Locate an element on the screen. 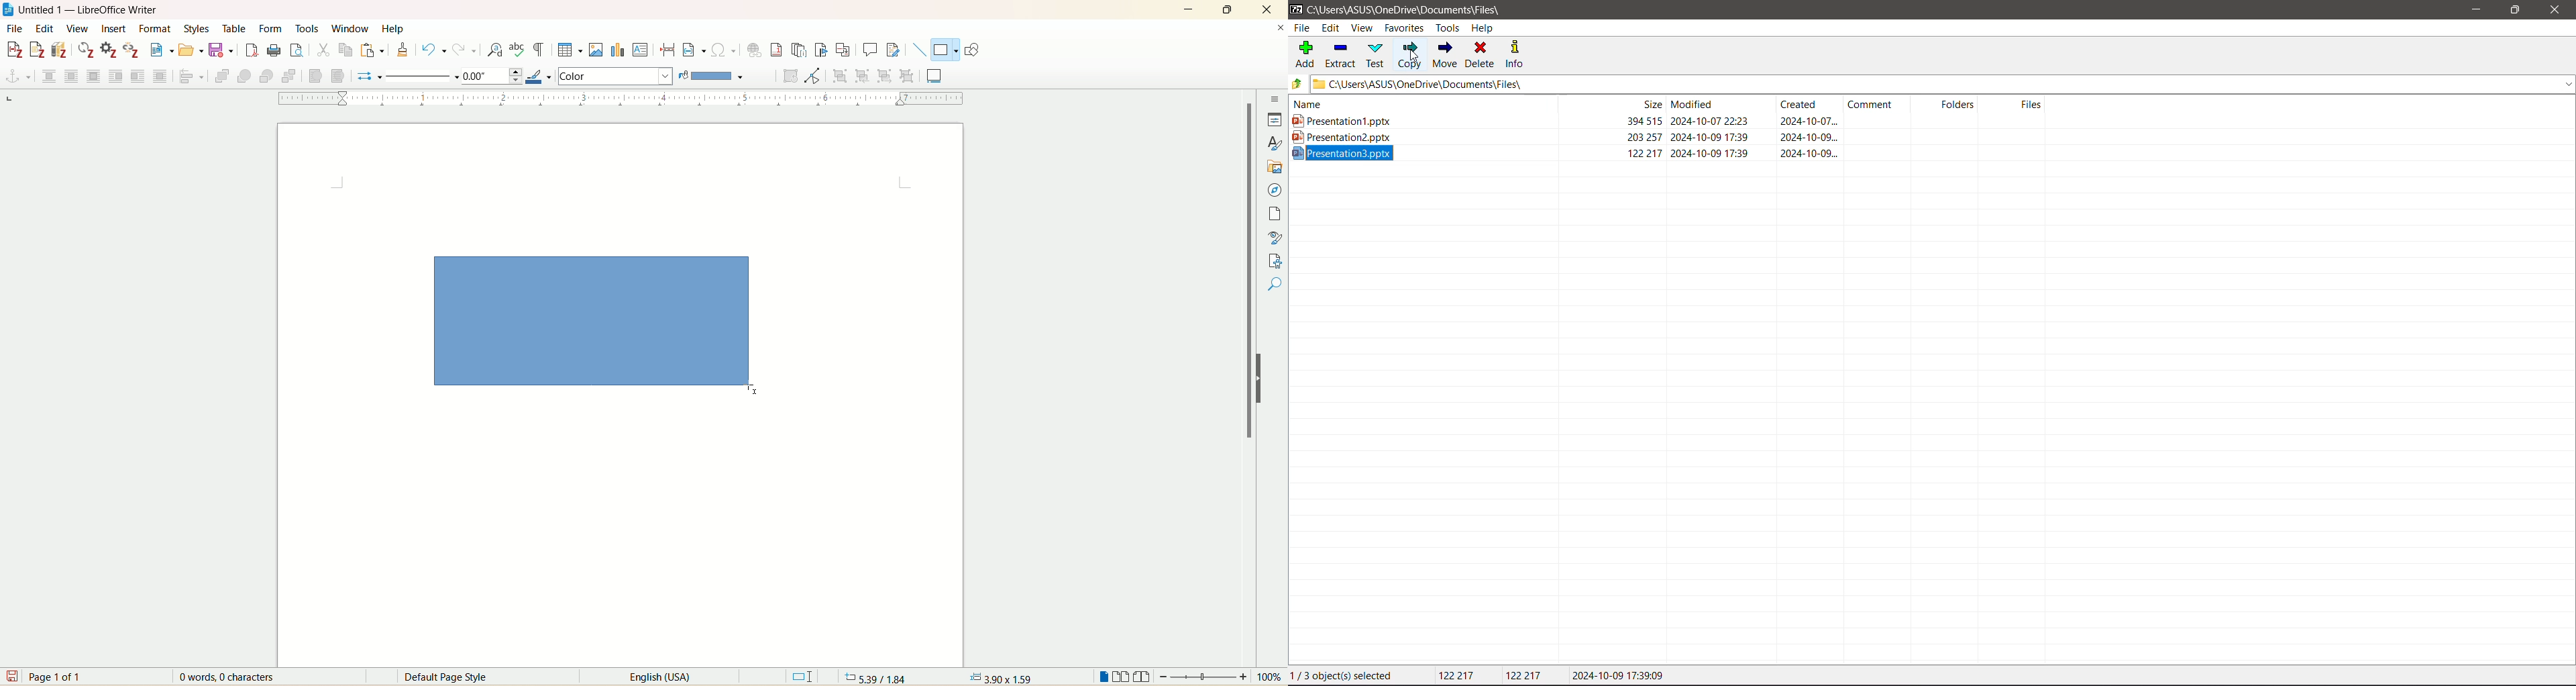 The width and height of the screenshot is (2576, 700). add bibliography is located at coordinates (60, 50).